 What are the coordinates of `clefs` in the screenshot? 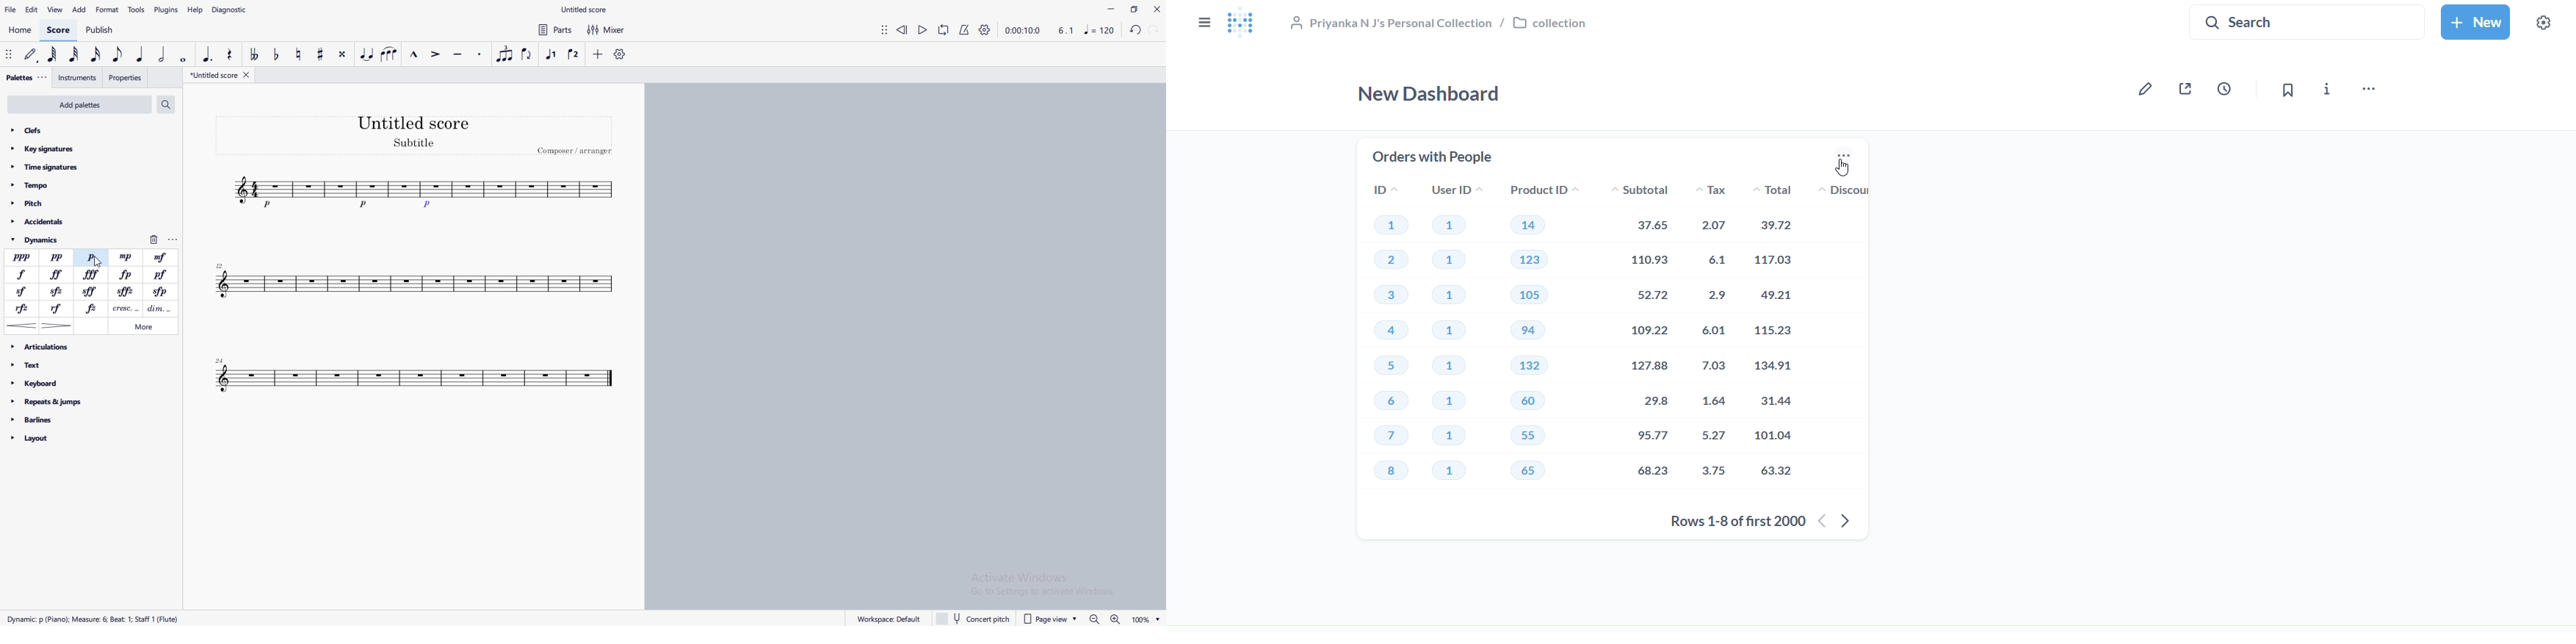 It's located at (79, 130).